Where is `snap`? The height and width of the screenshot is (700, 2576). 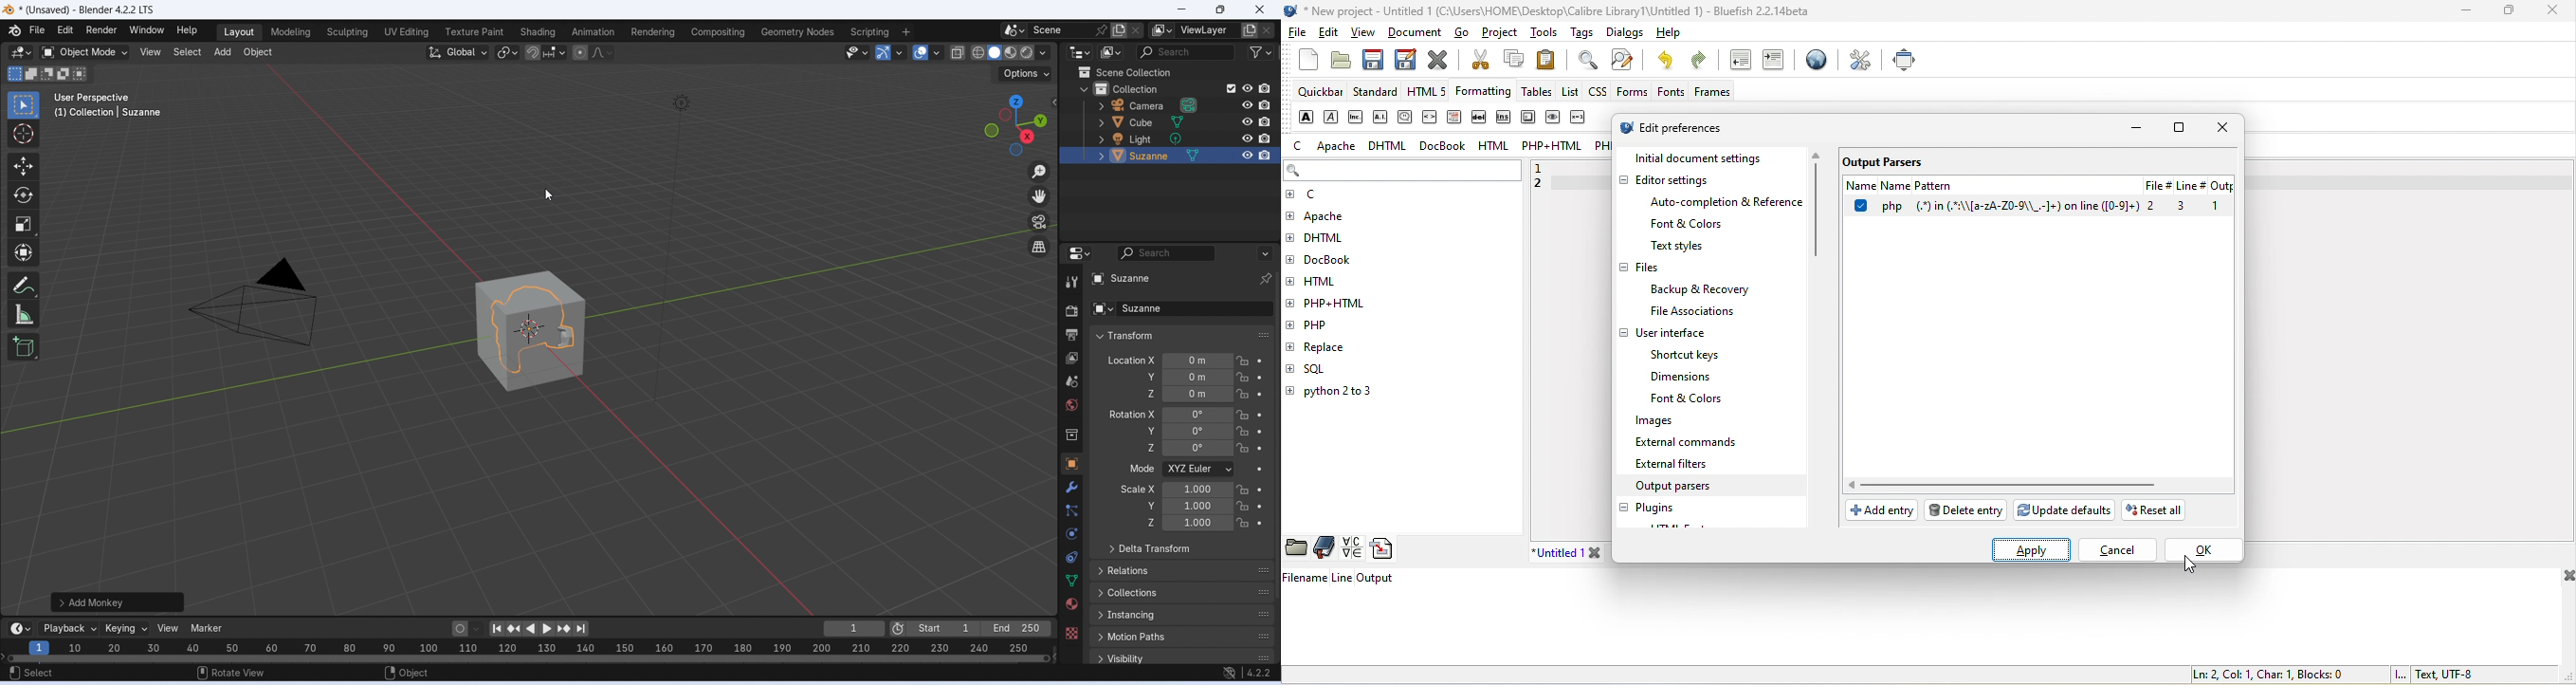
snap is located at coordinates (532, 53).